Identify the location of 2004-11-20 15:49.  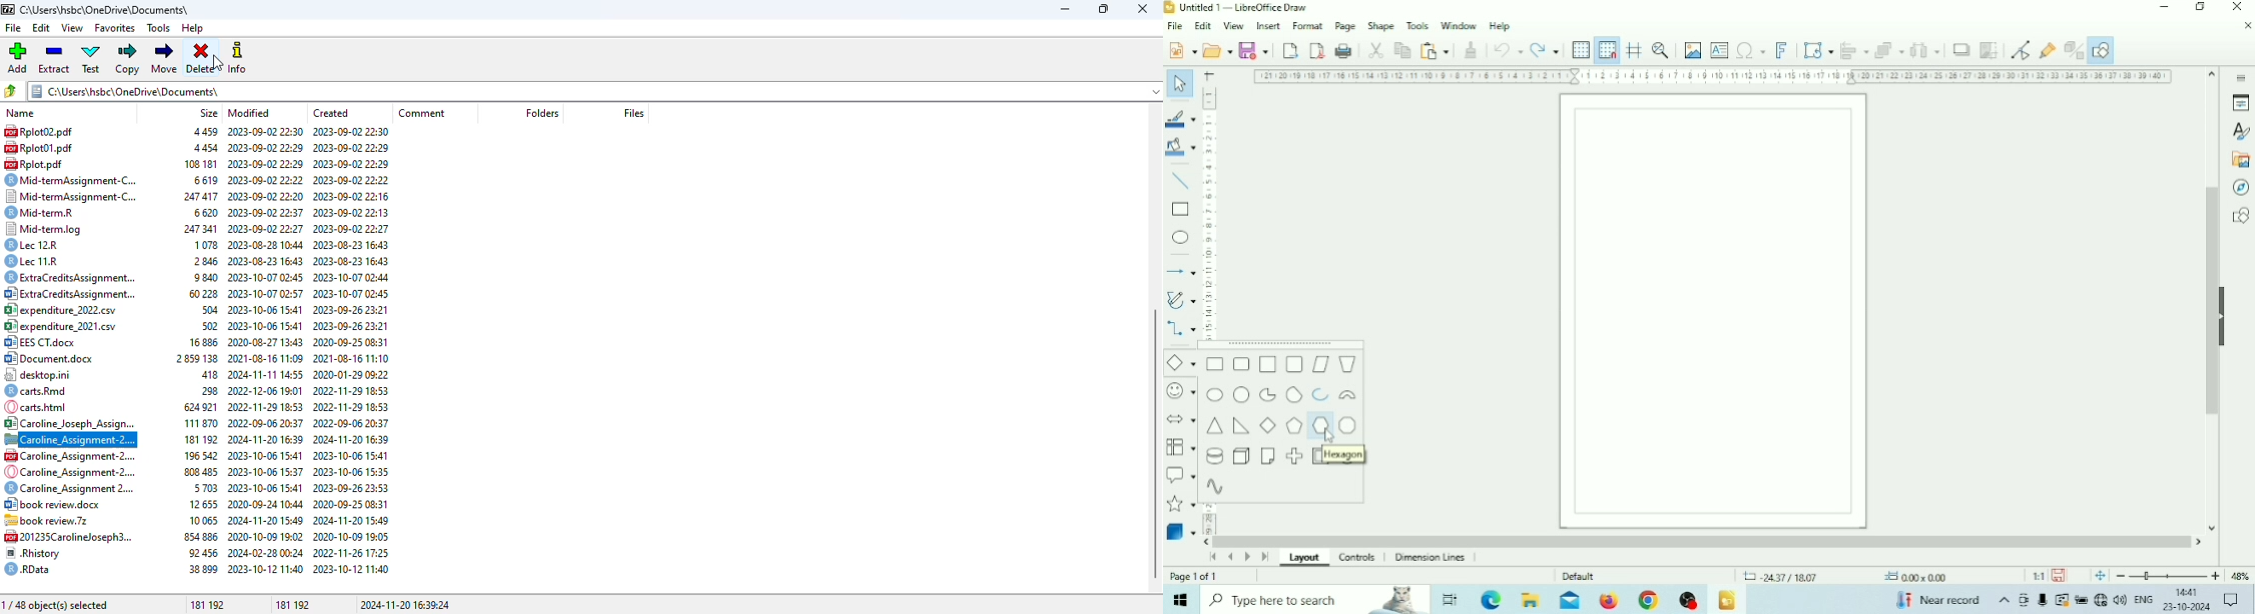
(350, 519).